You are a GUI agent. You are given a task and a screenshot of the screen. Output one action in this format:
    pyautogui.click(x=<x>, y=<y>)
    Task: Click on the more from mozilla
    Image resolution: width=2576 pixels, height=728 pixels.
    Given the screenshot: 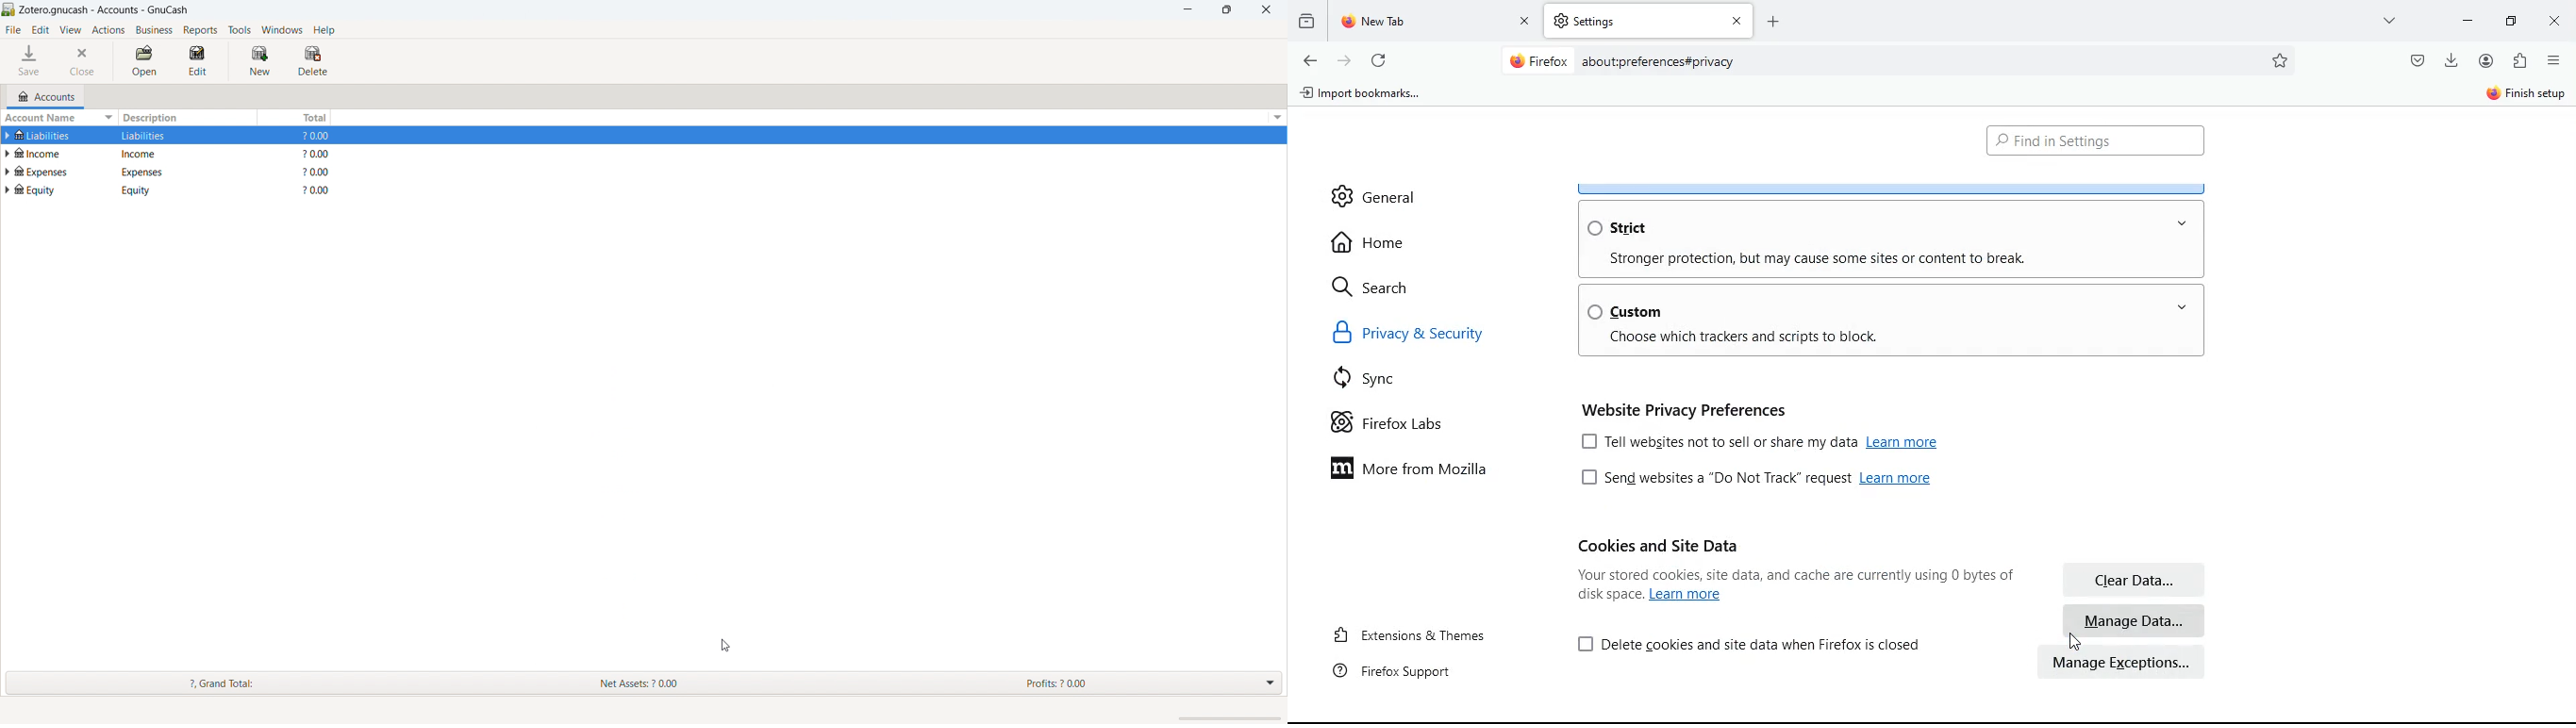 What is the action you would take?
    pyautogui.click(x=1425, y=471)
    